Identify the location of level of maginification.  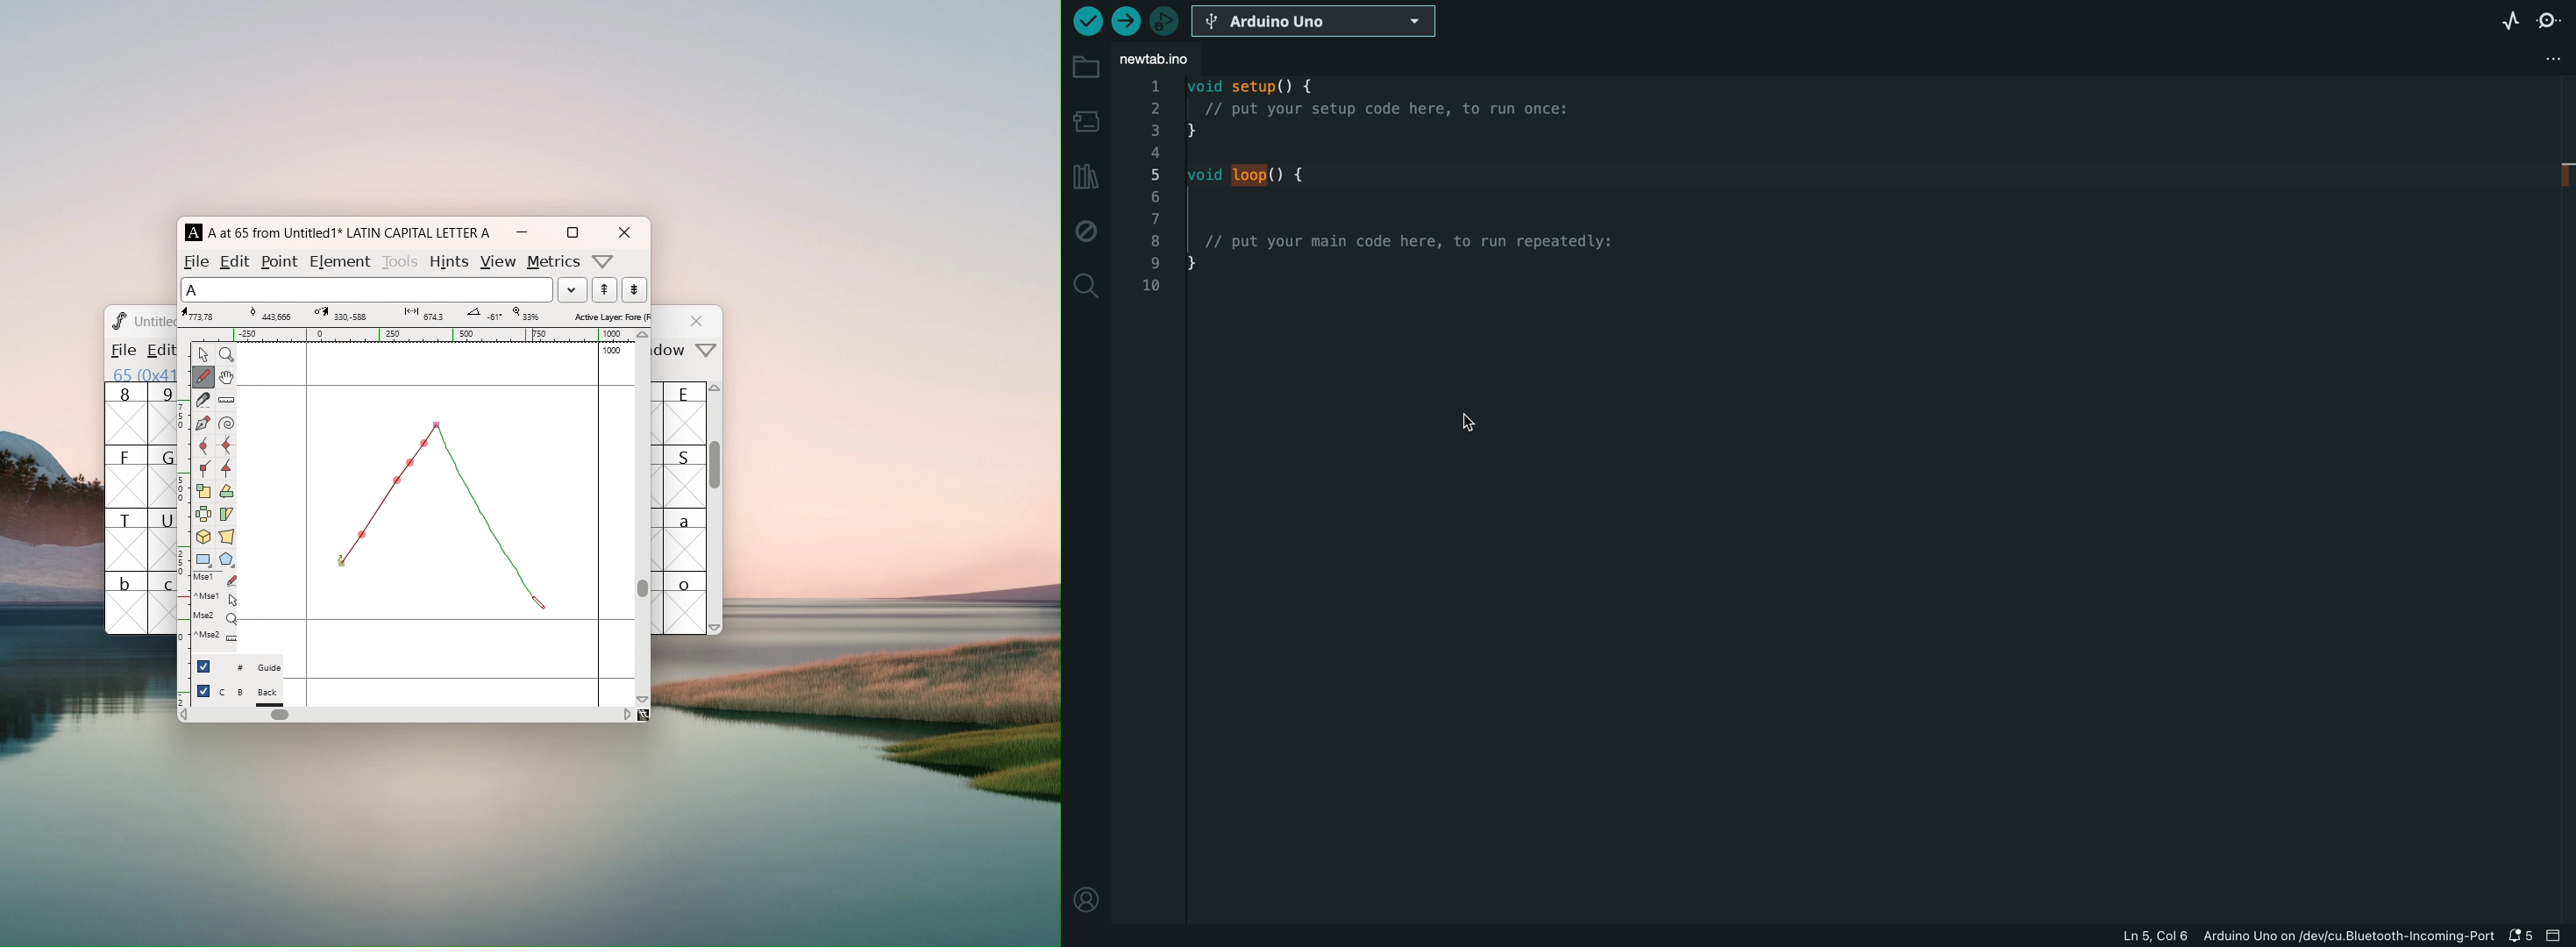
(524, 314).